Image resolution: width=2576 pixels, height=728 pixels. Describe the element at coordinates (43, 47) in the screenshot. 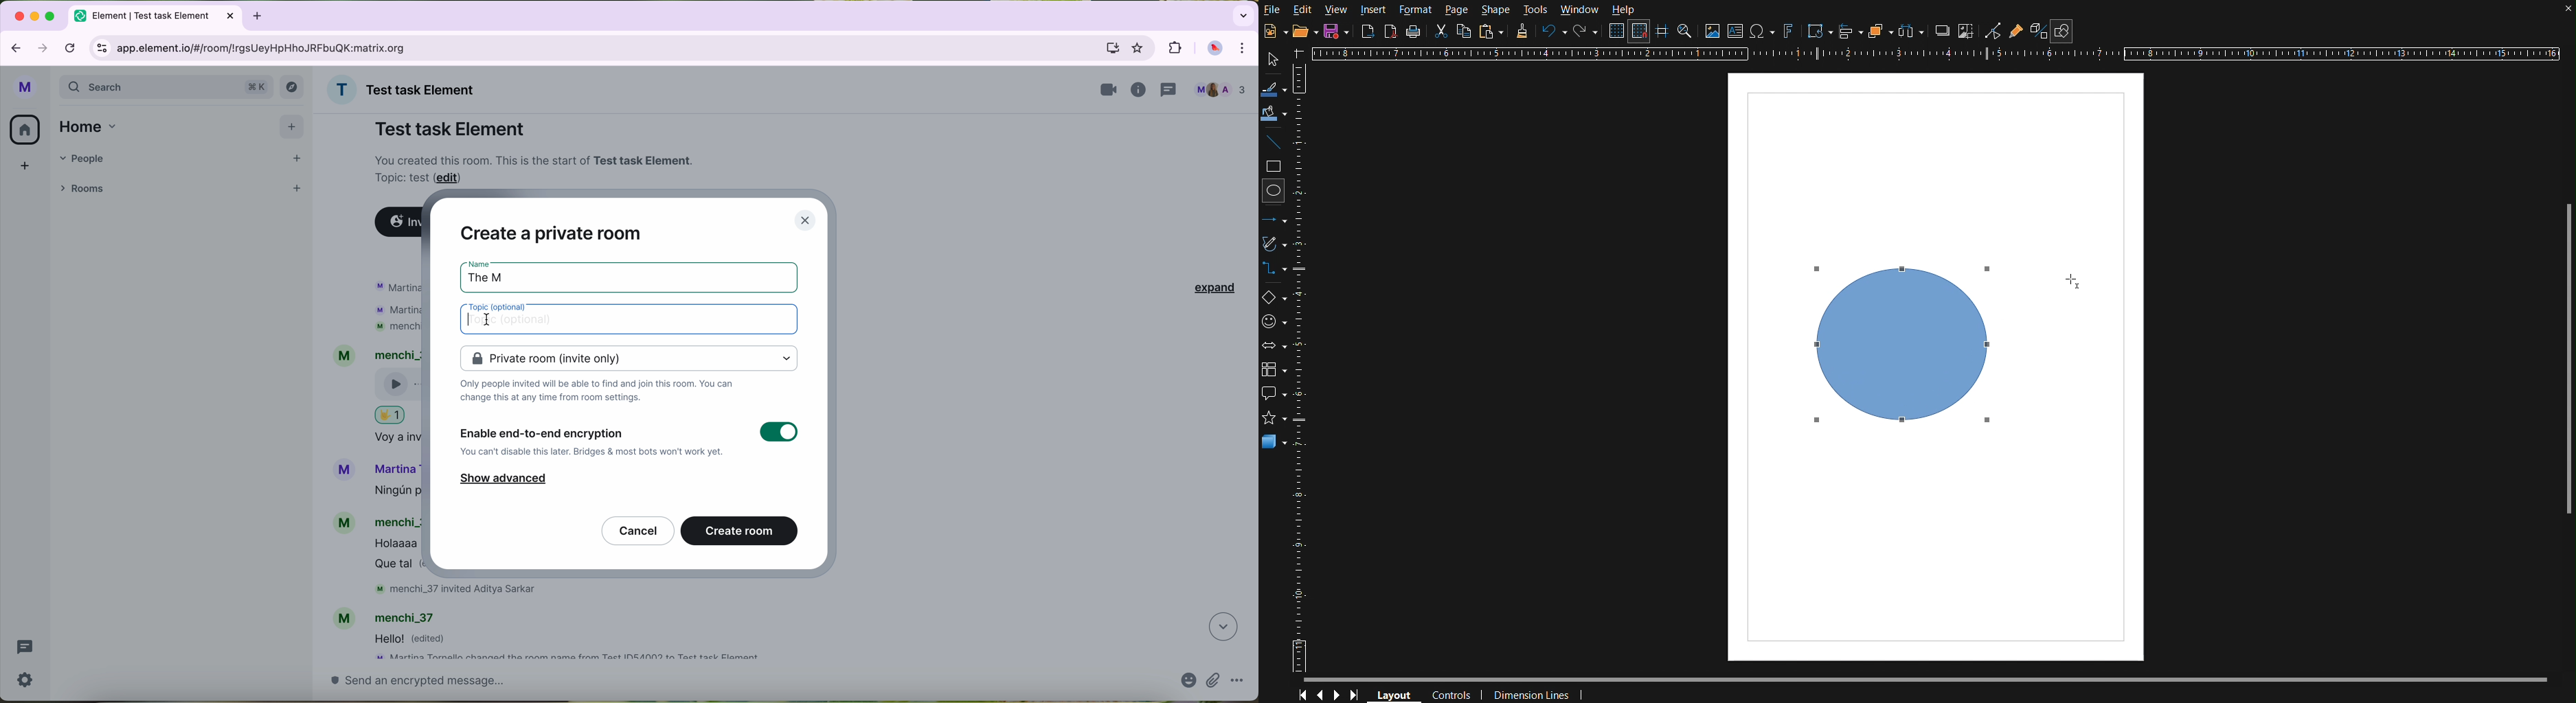

I see `navigate foward` at that location.